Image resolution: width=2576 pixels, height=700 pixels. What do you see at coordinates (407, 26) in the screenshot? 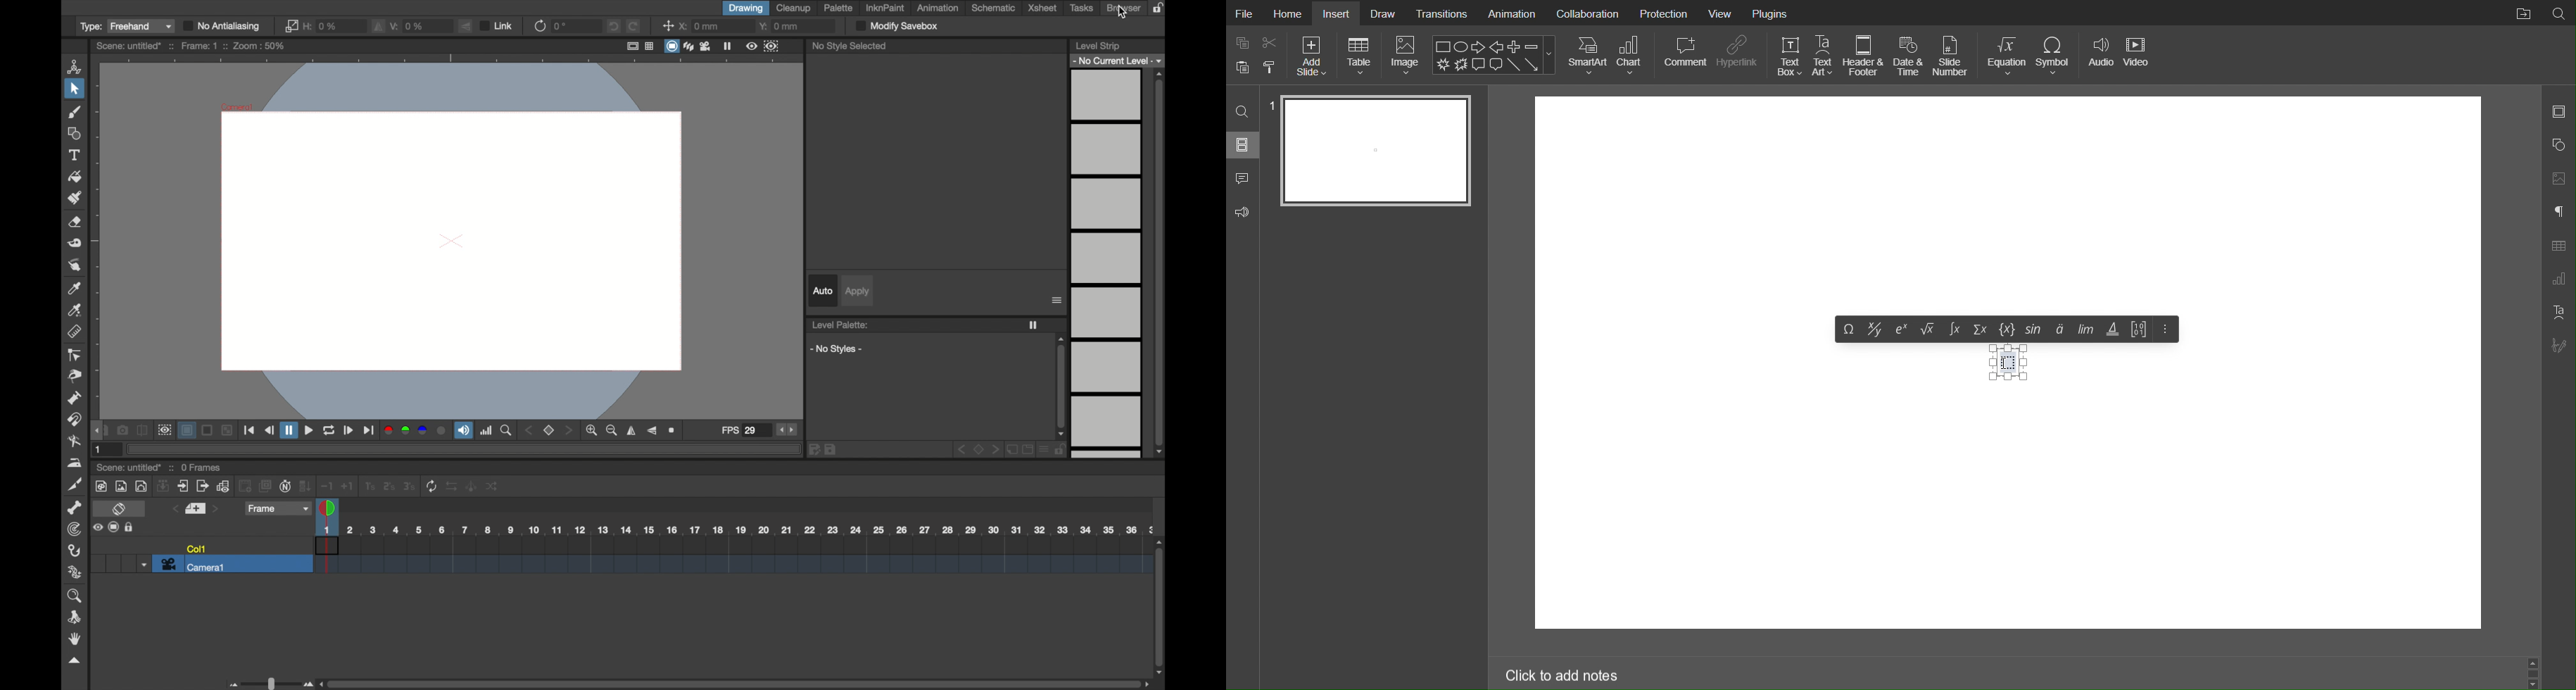
I see `v: 0%` at bounding box center [407, 26].